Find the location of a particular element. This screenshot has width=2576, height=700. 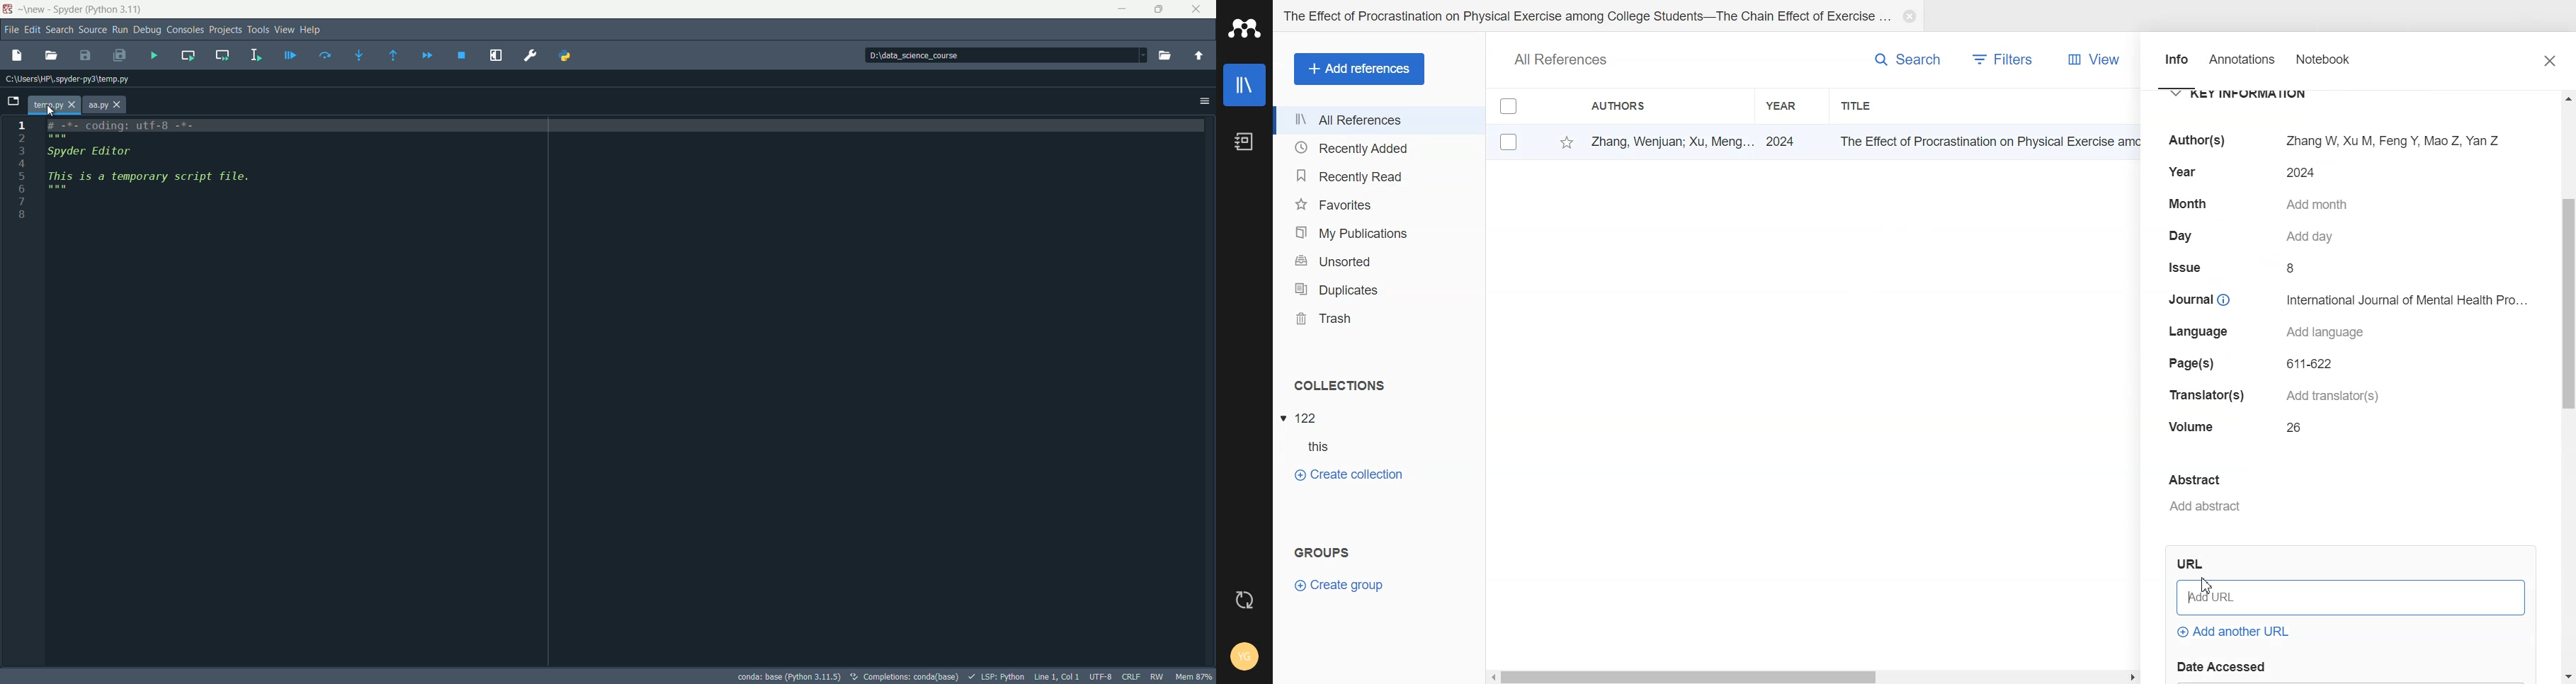

Page(s) 611-622 is located at coordinates (2254, 363).